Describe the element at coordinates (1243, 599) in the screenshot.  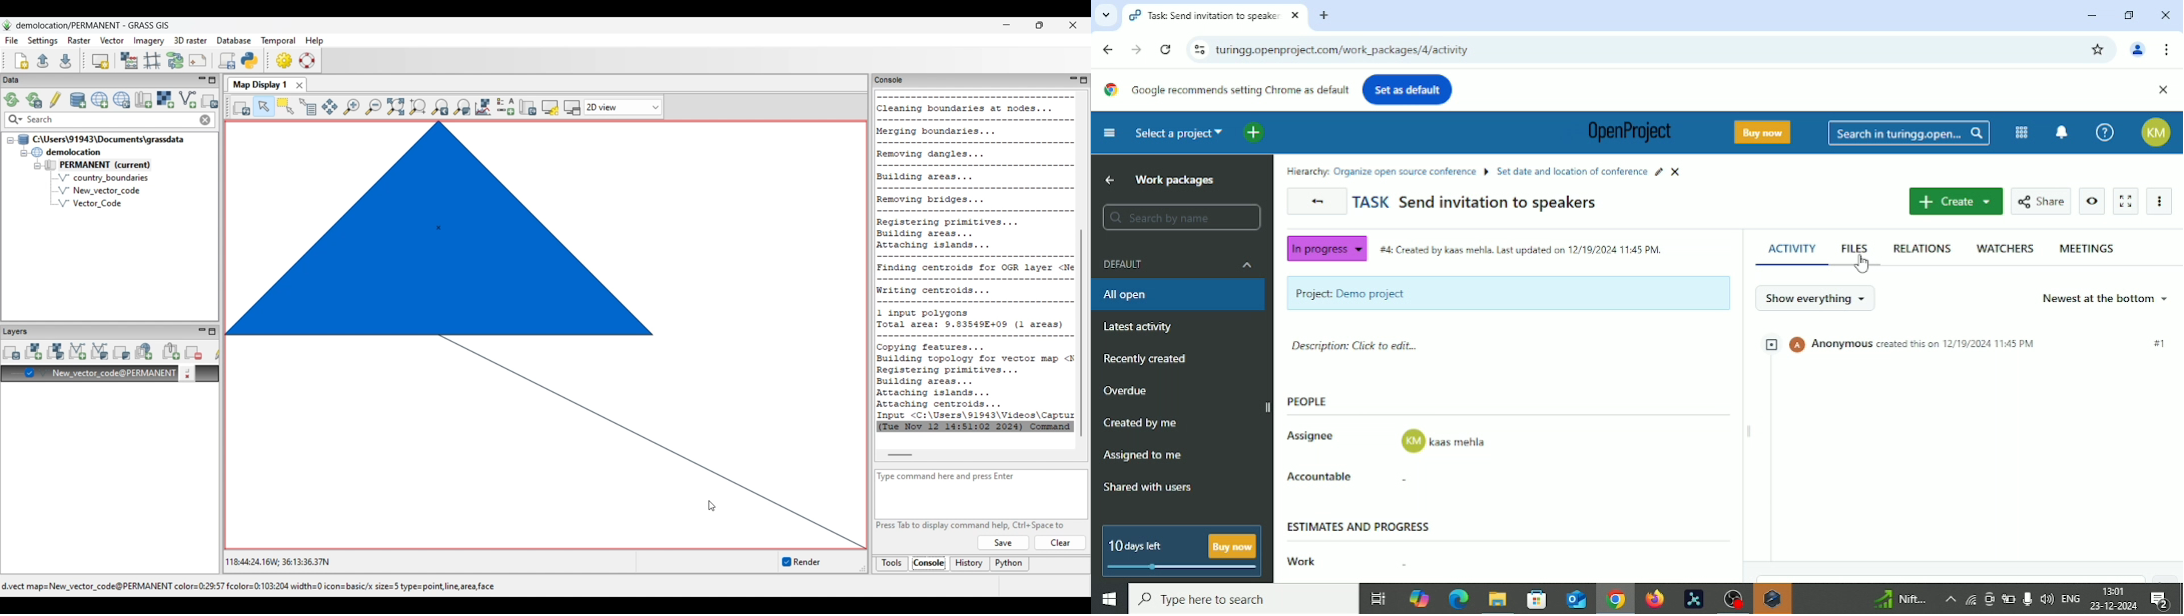
I see `Search` at that location.